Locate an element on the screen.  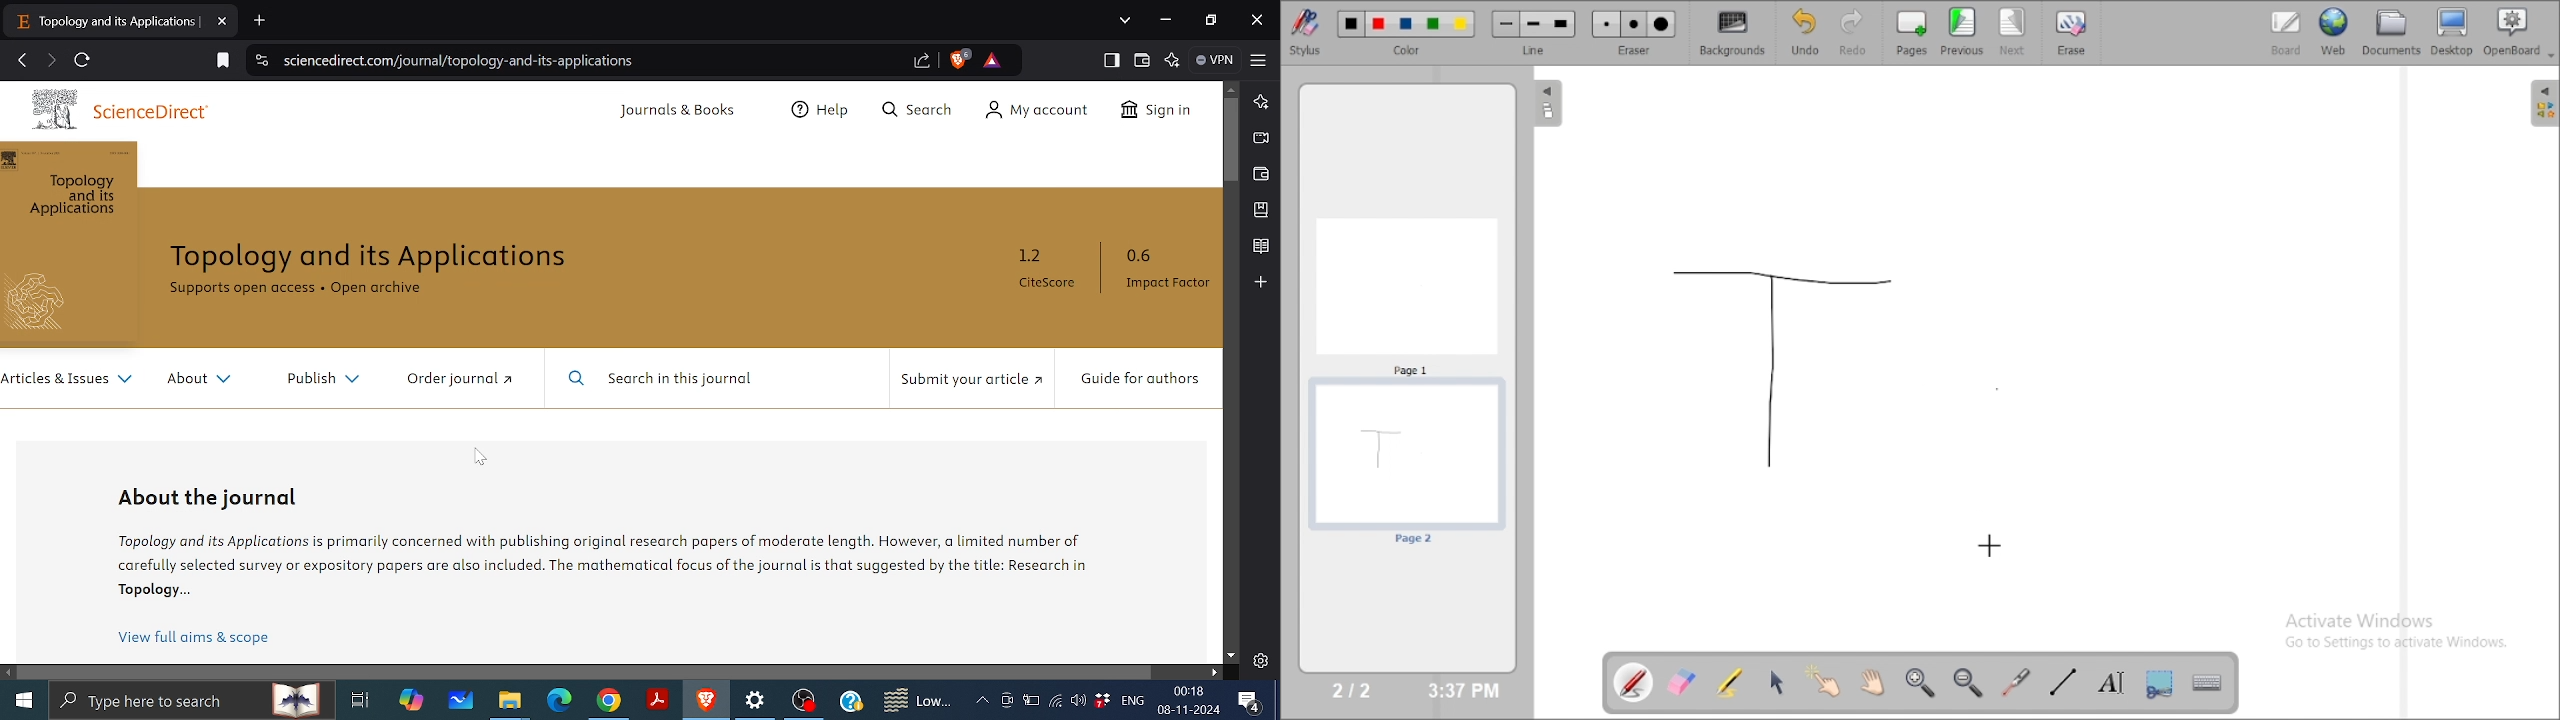
color is located at coordinates (1410, 51).